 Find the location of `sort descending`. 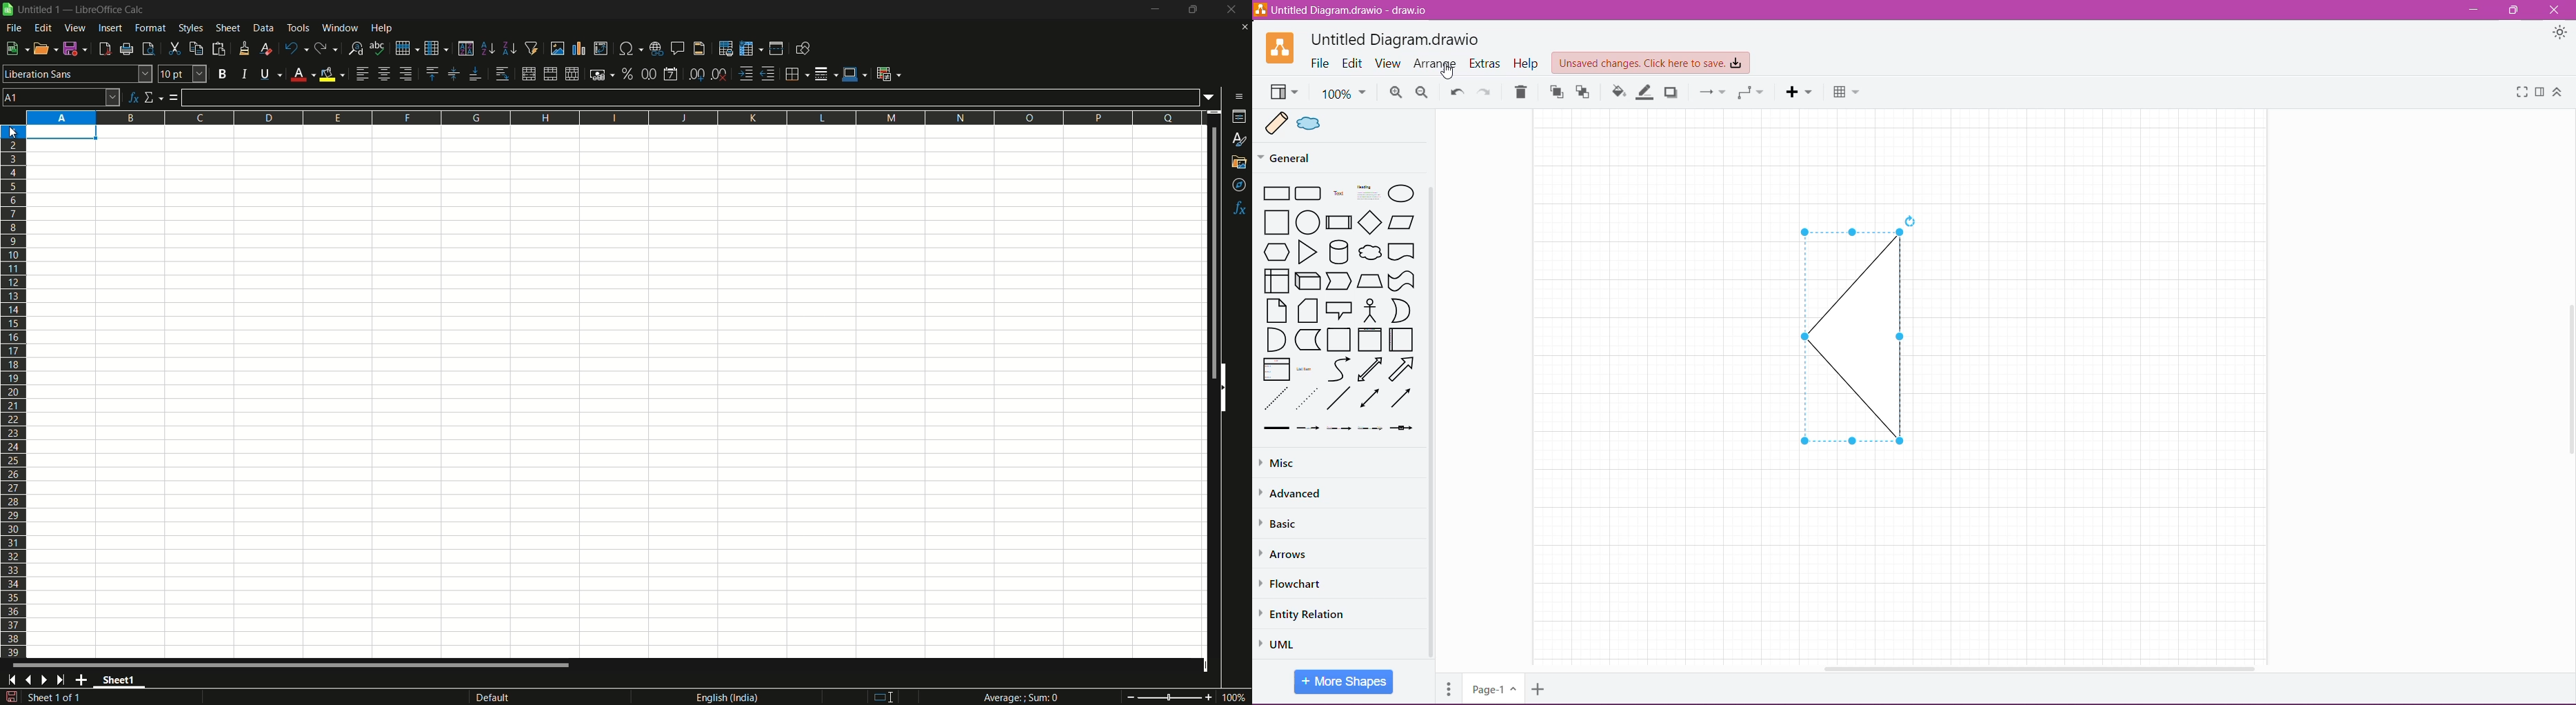

sort descending is located at coordinates (508, 48).